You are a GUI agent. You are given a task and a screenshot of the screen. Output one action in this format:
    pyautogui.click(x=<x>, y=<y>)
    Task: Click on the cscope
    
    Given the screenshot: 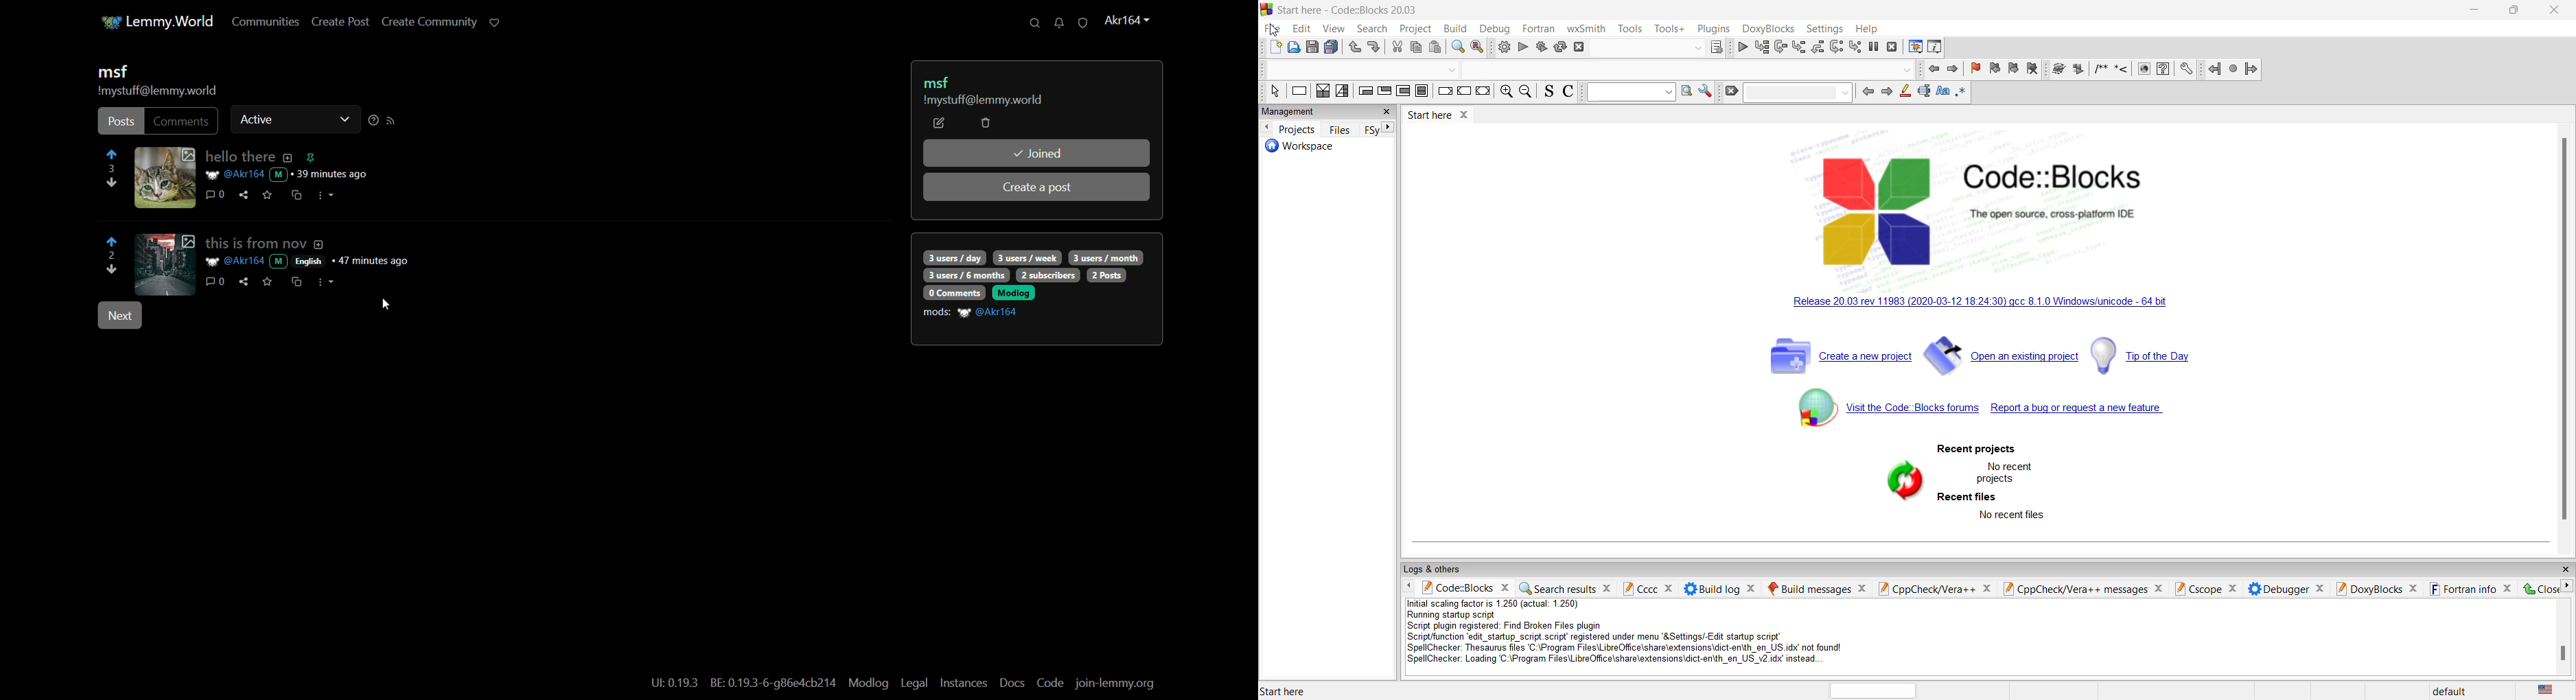 What is the action you would take?
    pyautogui.click(x=2196, y=590)
    